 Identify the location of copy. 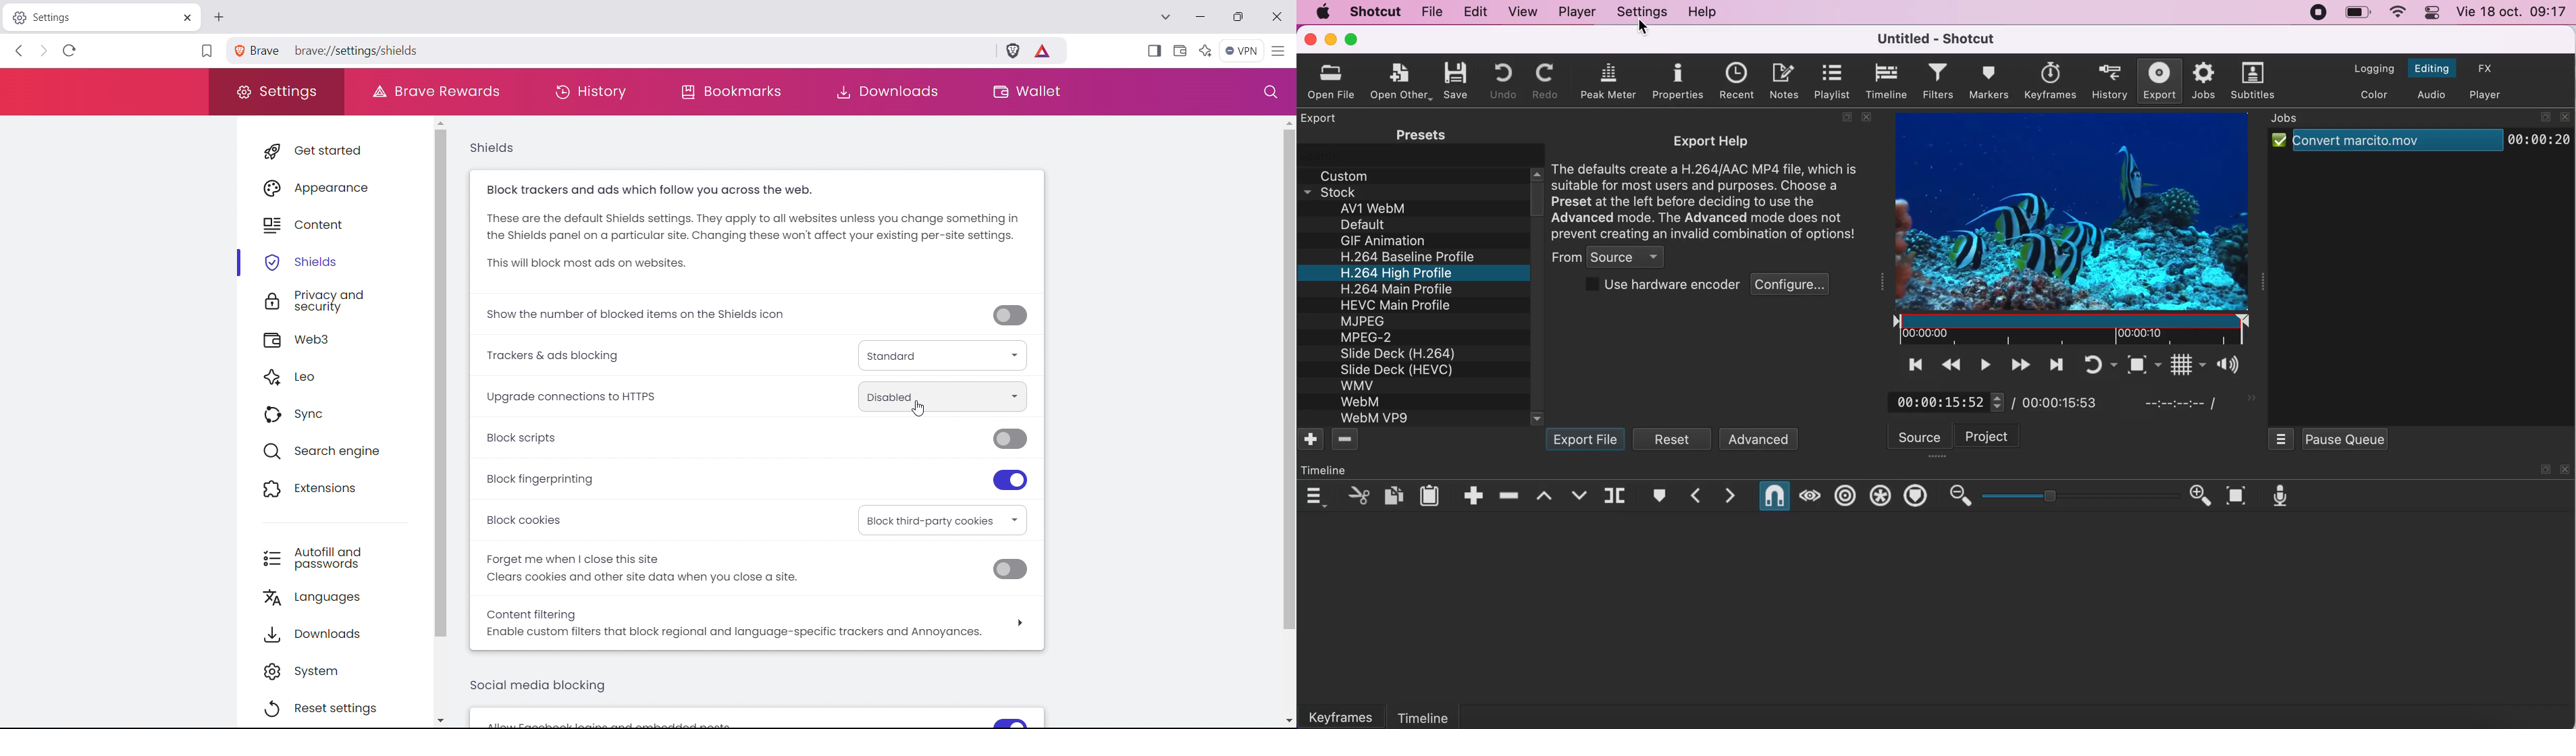
(1392, 494).